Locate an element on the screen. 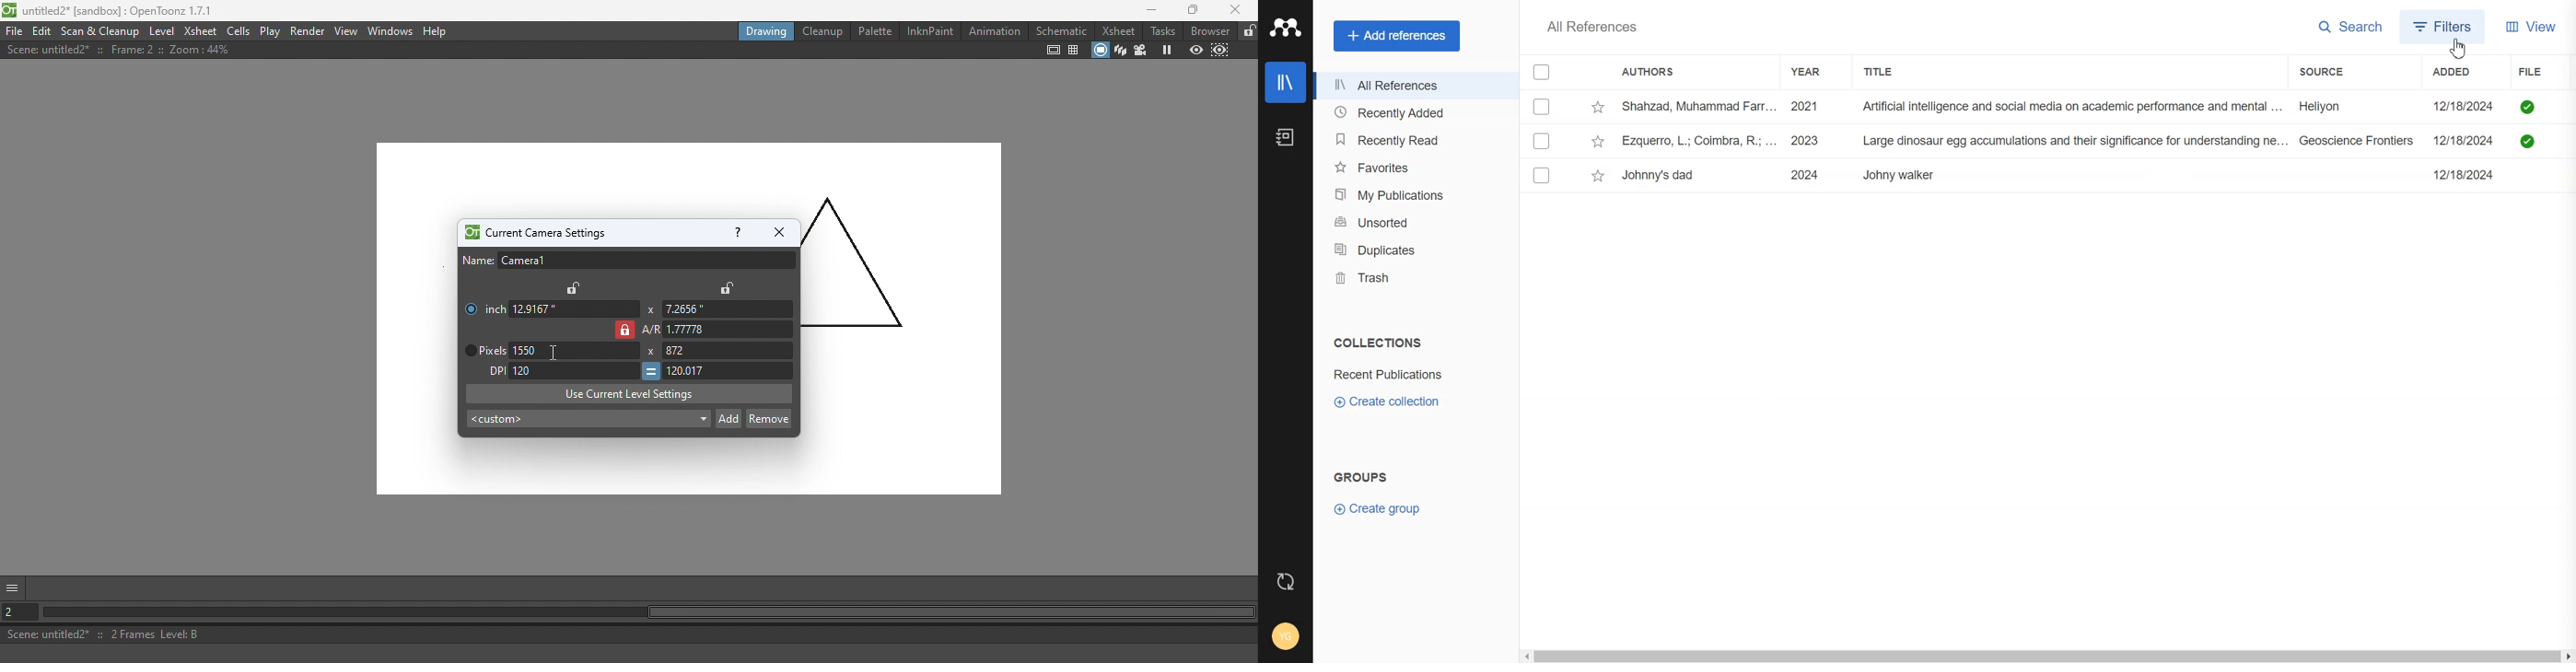 The height and width of the screenshot is (672, 2576). Lock is located at coordinates (727, 287).